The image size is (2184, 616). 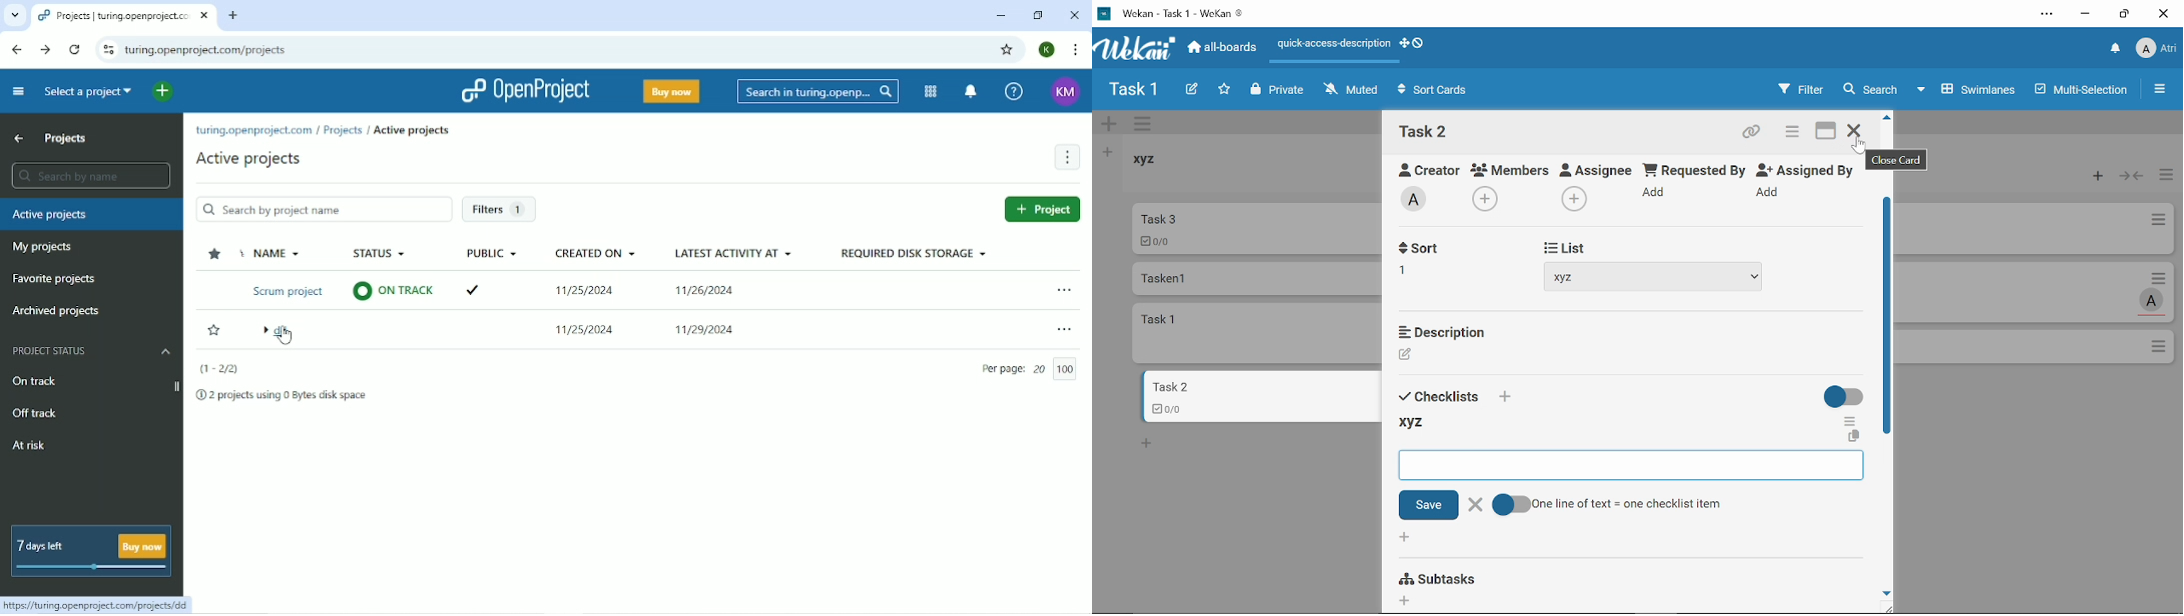 I want to click on Swimlanes, so click(x=1969, y=88).